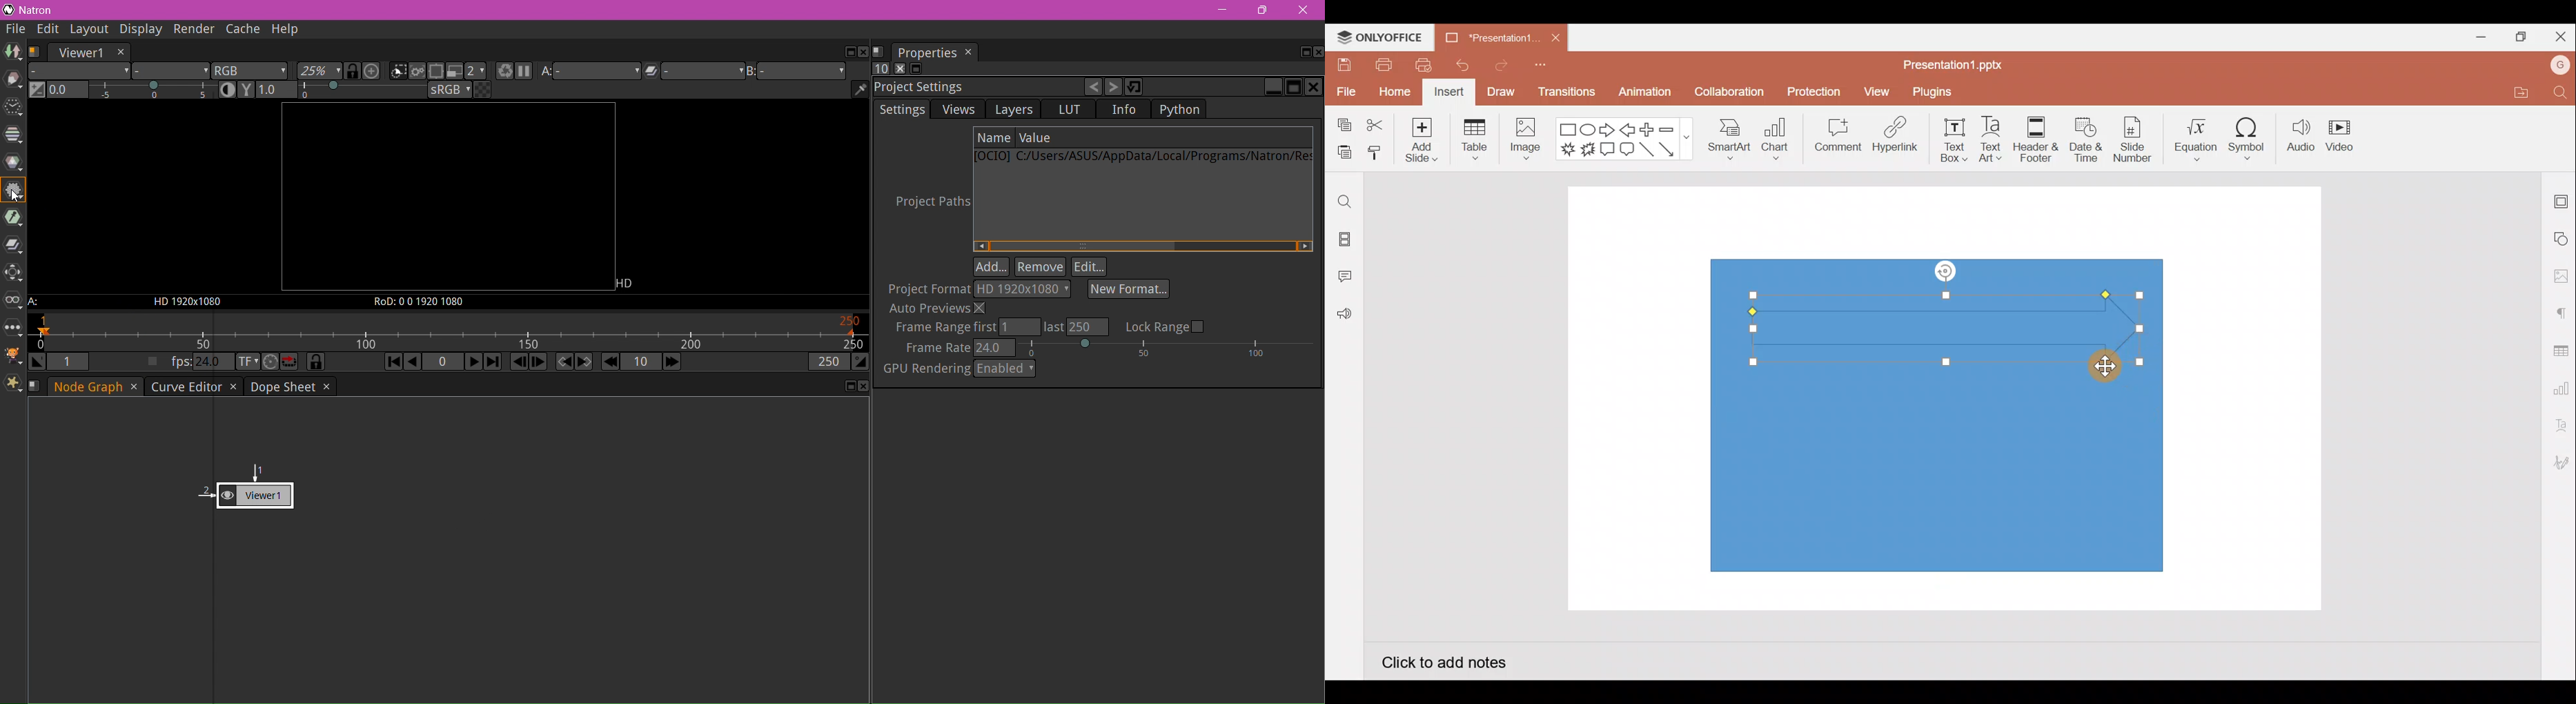 The height and width of the screenshot is (728, 2576). What do you see at coordinates (1728, 97) in the screenshot?
I see `Collaboration` at bounding box center [1728, 97].